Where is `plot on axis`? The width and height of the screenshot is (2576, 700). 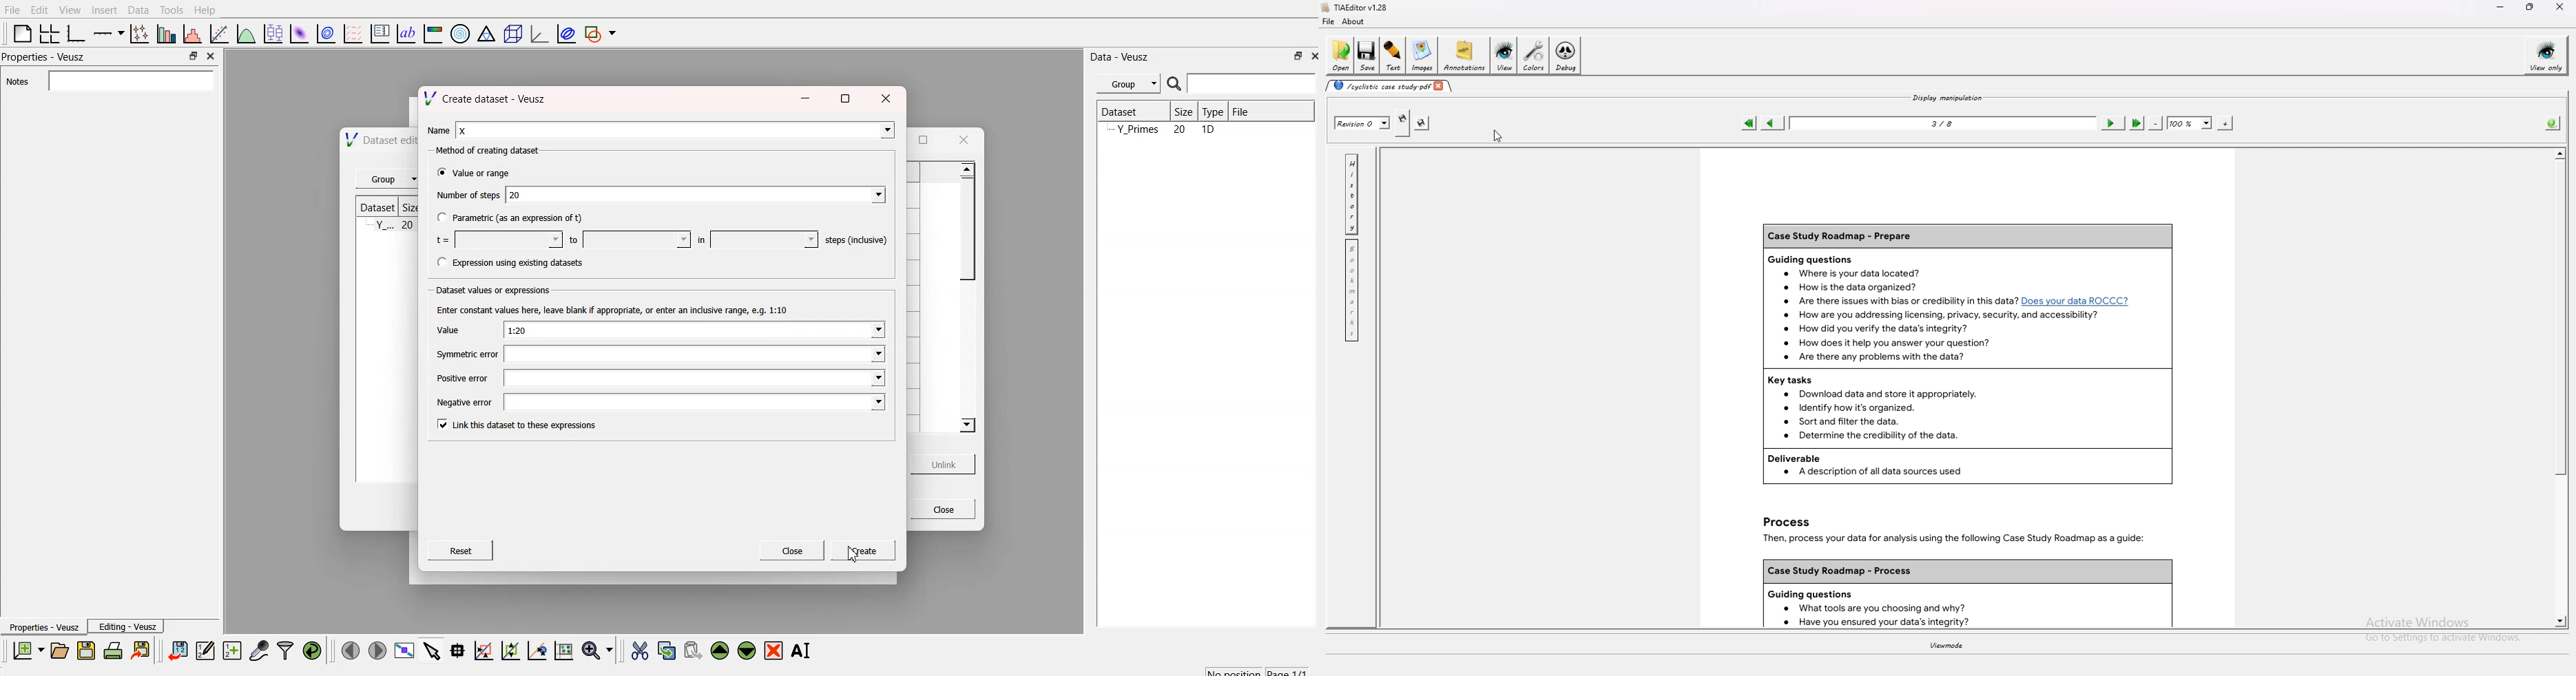
plot on axis is located at coordinates (107, 32).